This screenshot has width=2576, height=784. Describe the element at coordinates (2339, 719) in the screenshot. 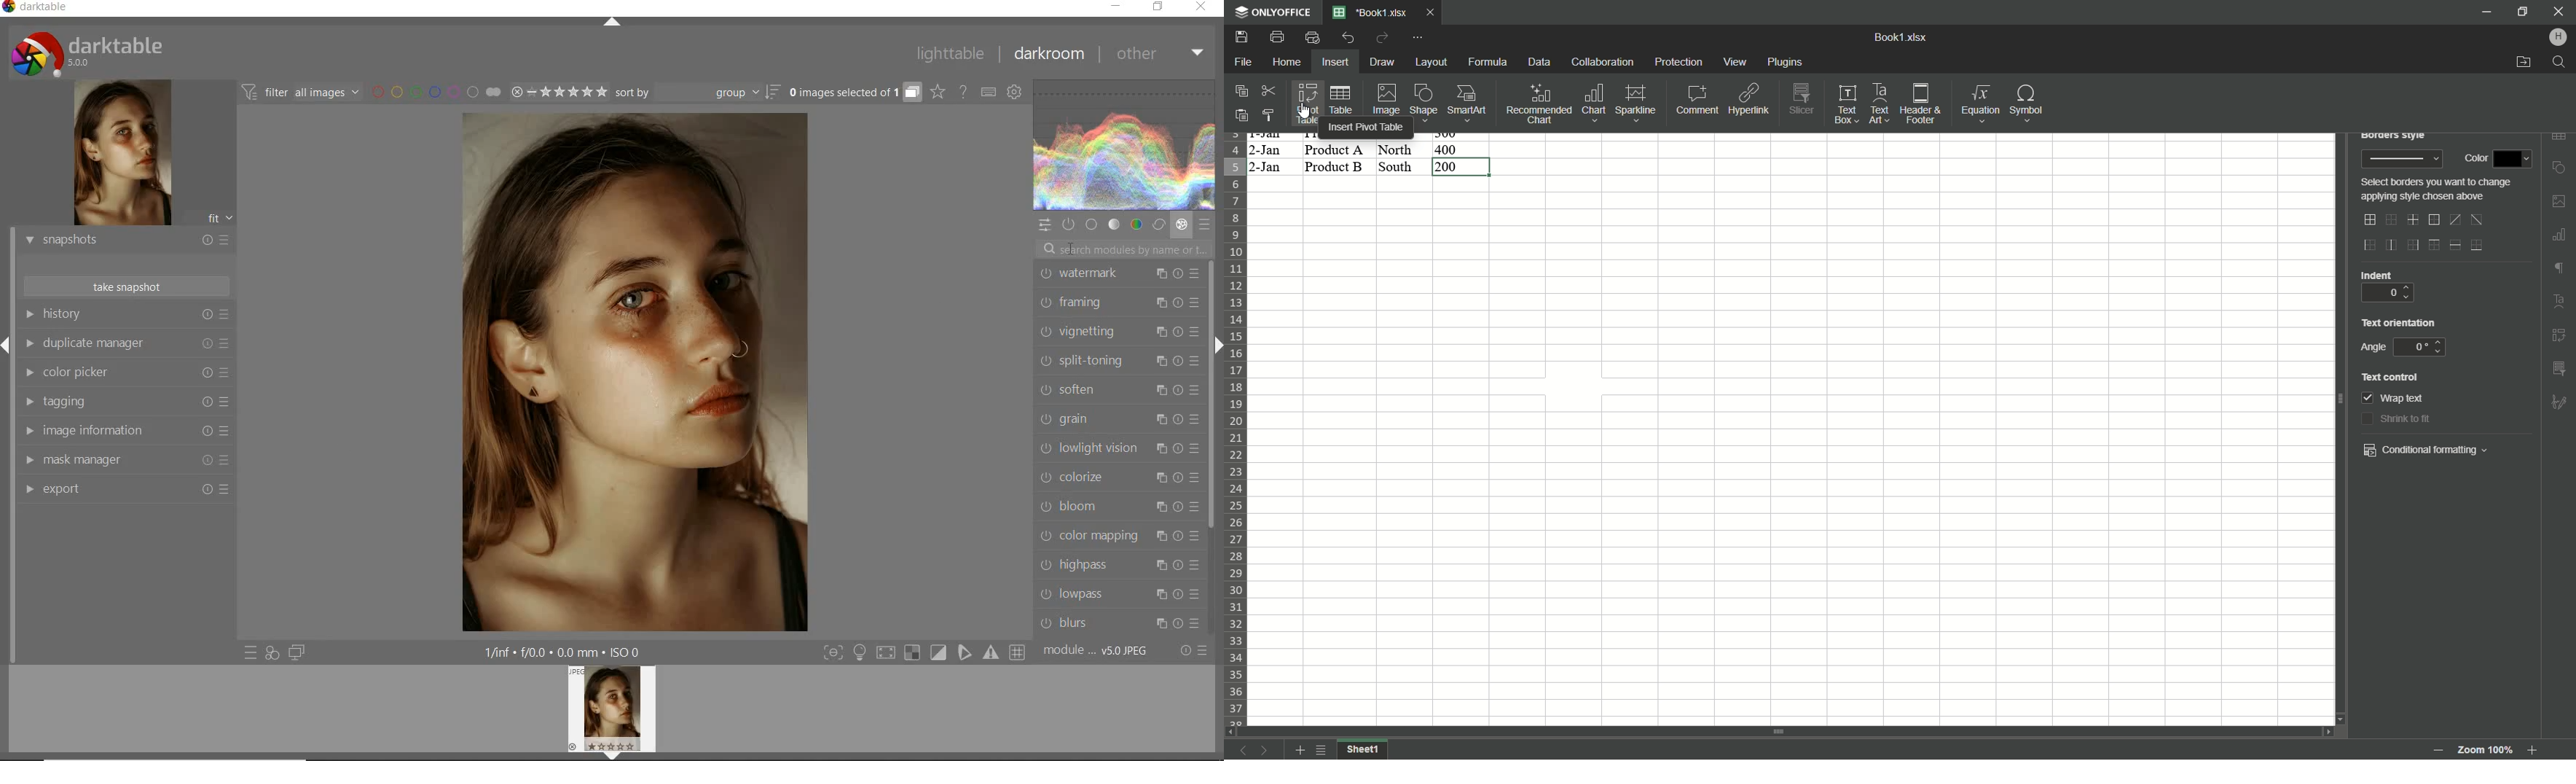

I see `scroll down` at that location.